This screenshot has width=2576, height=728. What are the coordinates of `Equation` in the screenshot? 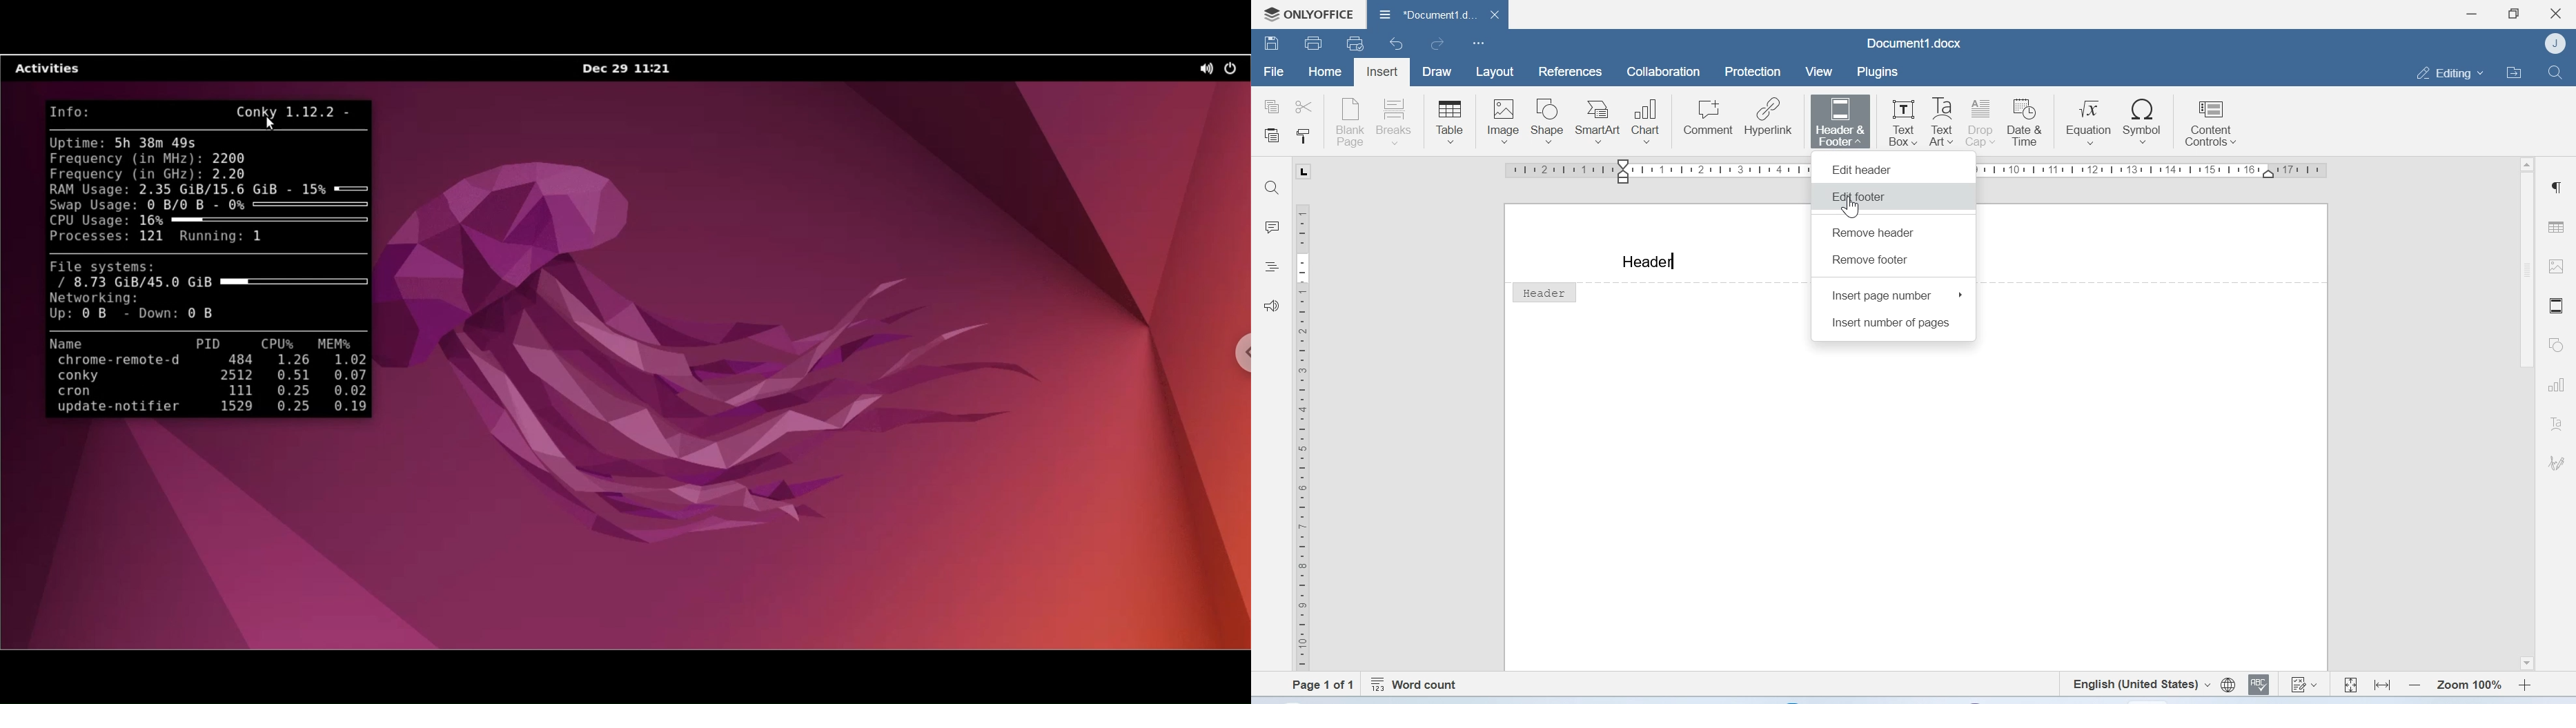 It's located at (2090, 121).